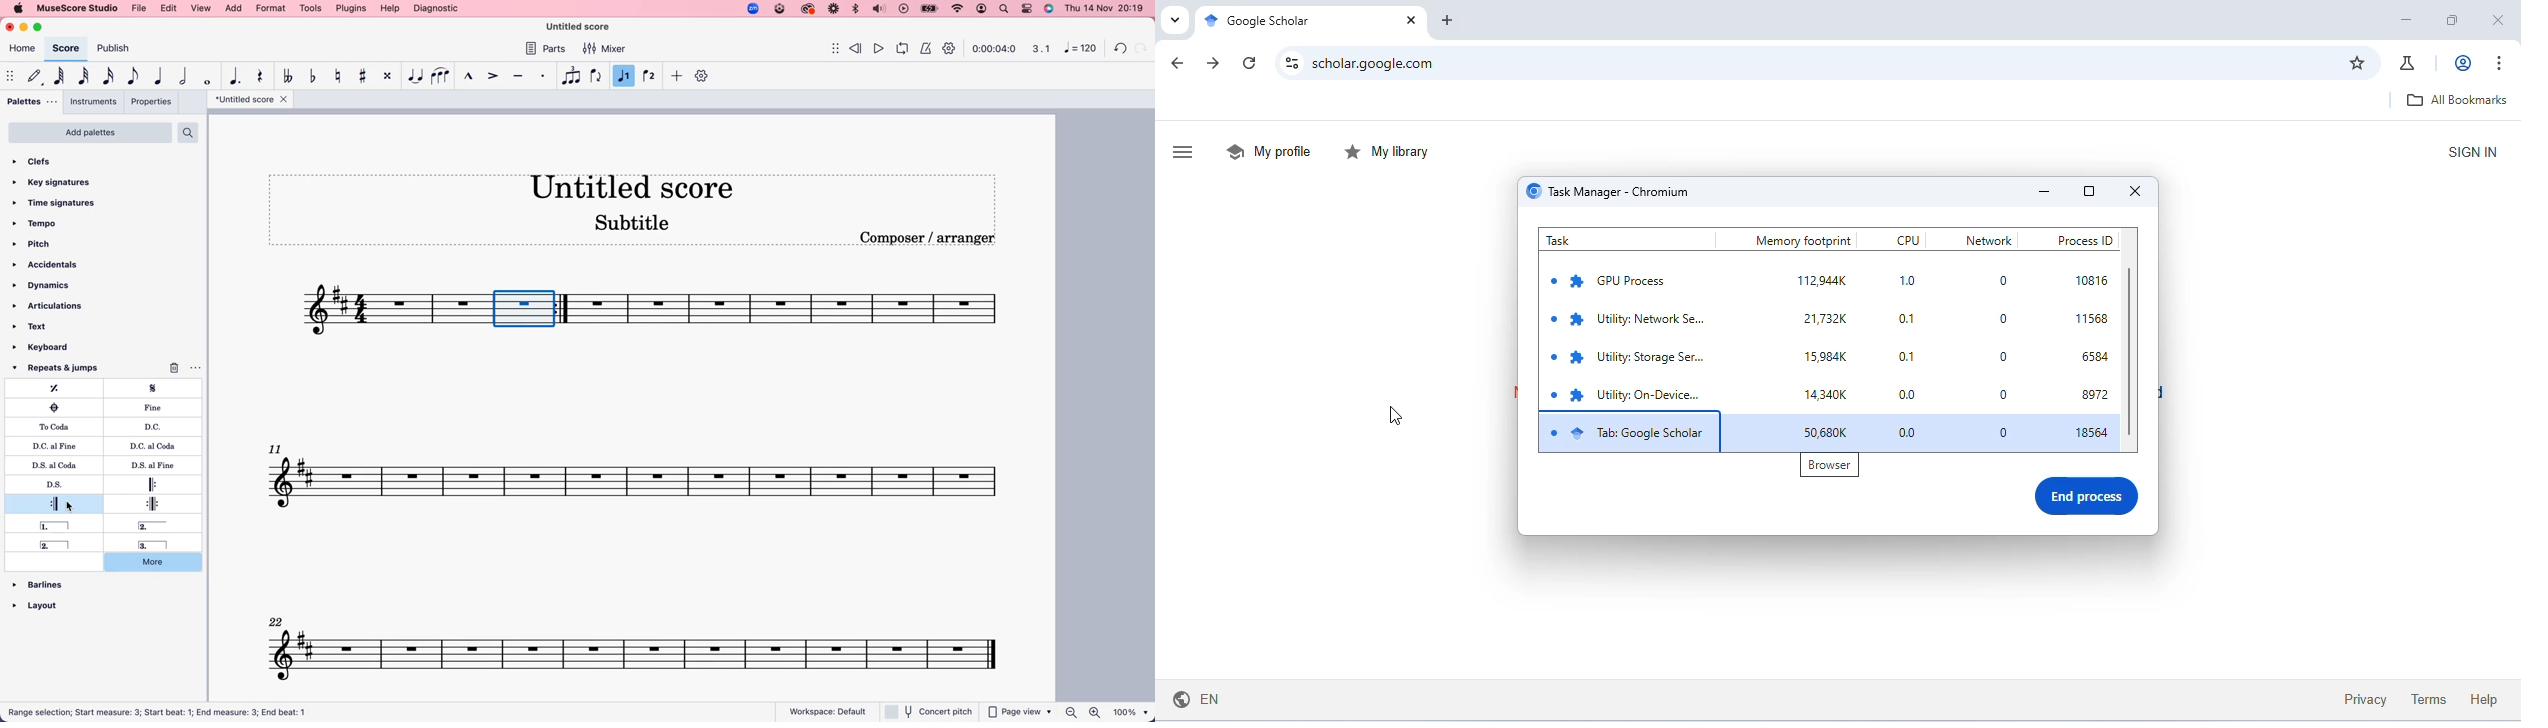 The width and height of the screenshot is (2548, 728). What do you see at coordinates (41, 601) in the screenshot?
I see `Layout` at bounding box center [41, 601].